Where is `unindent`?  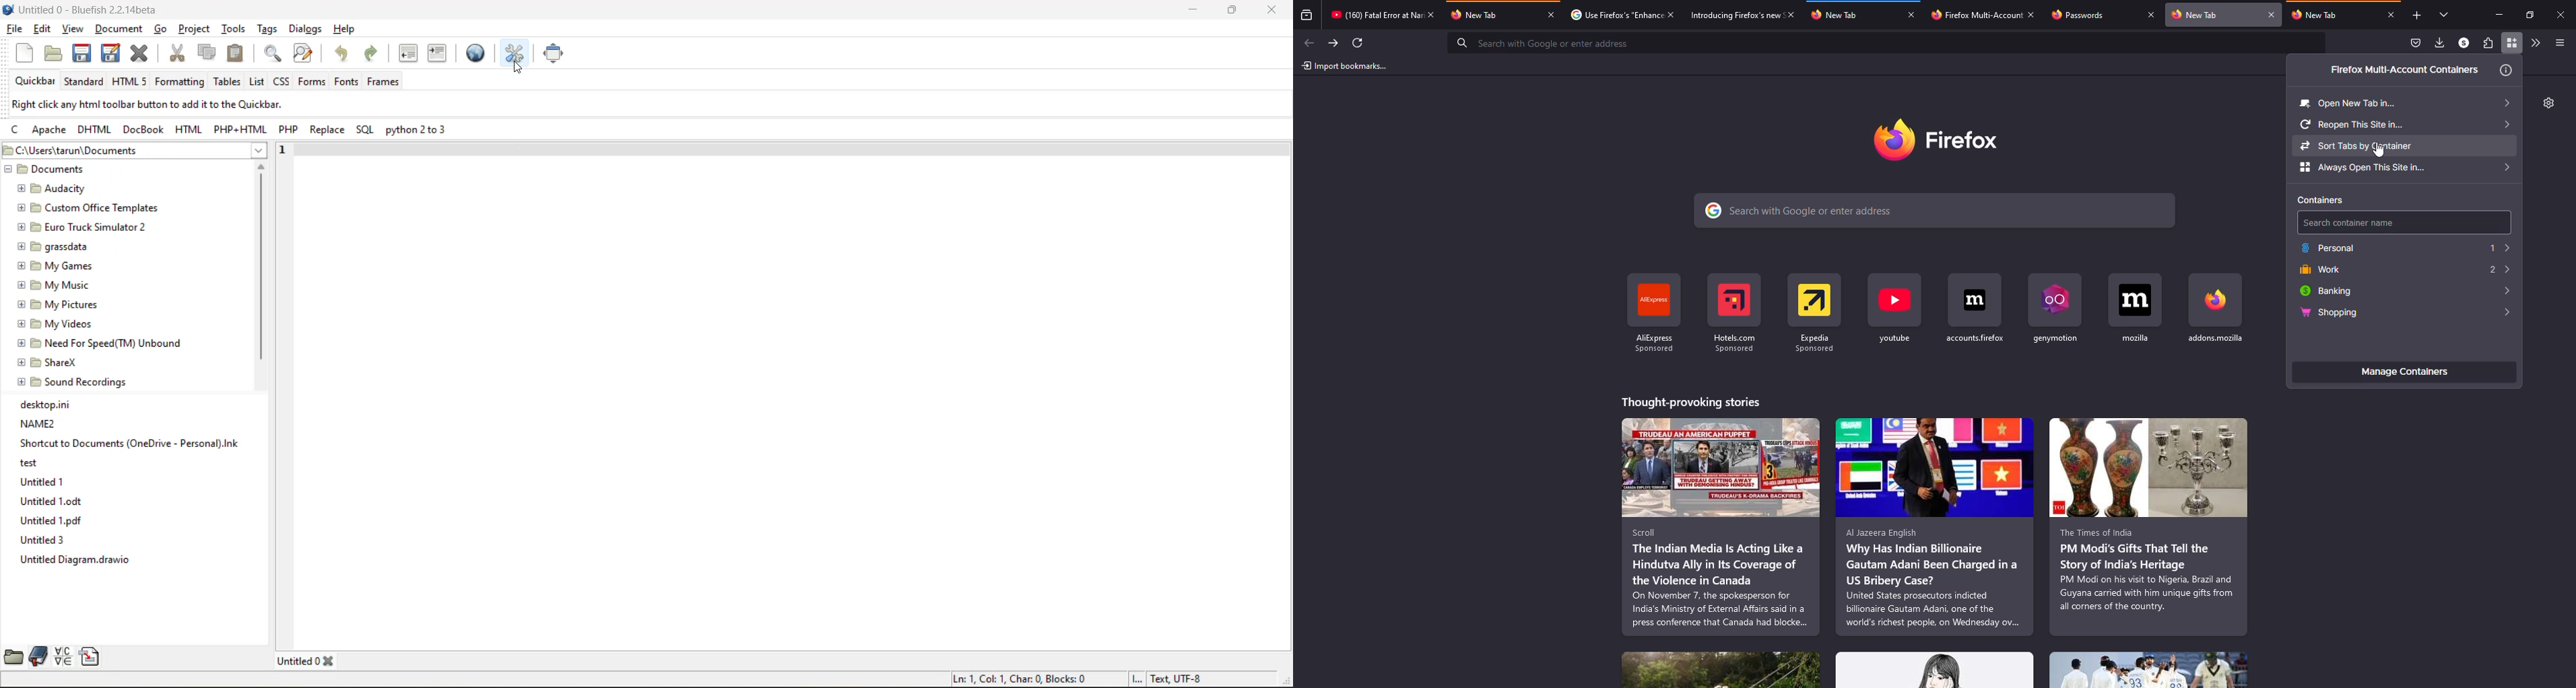 unindent is located at coordinates (408, 54).